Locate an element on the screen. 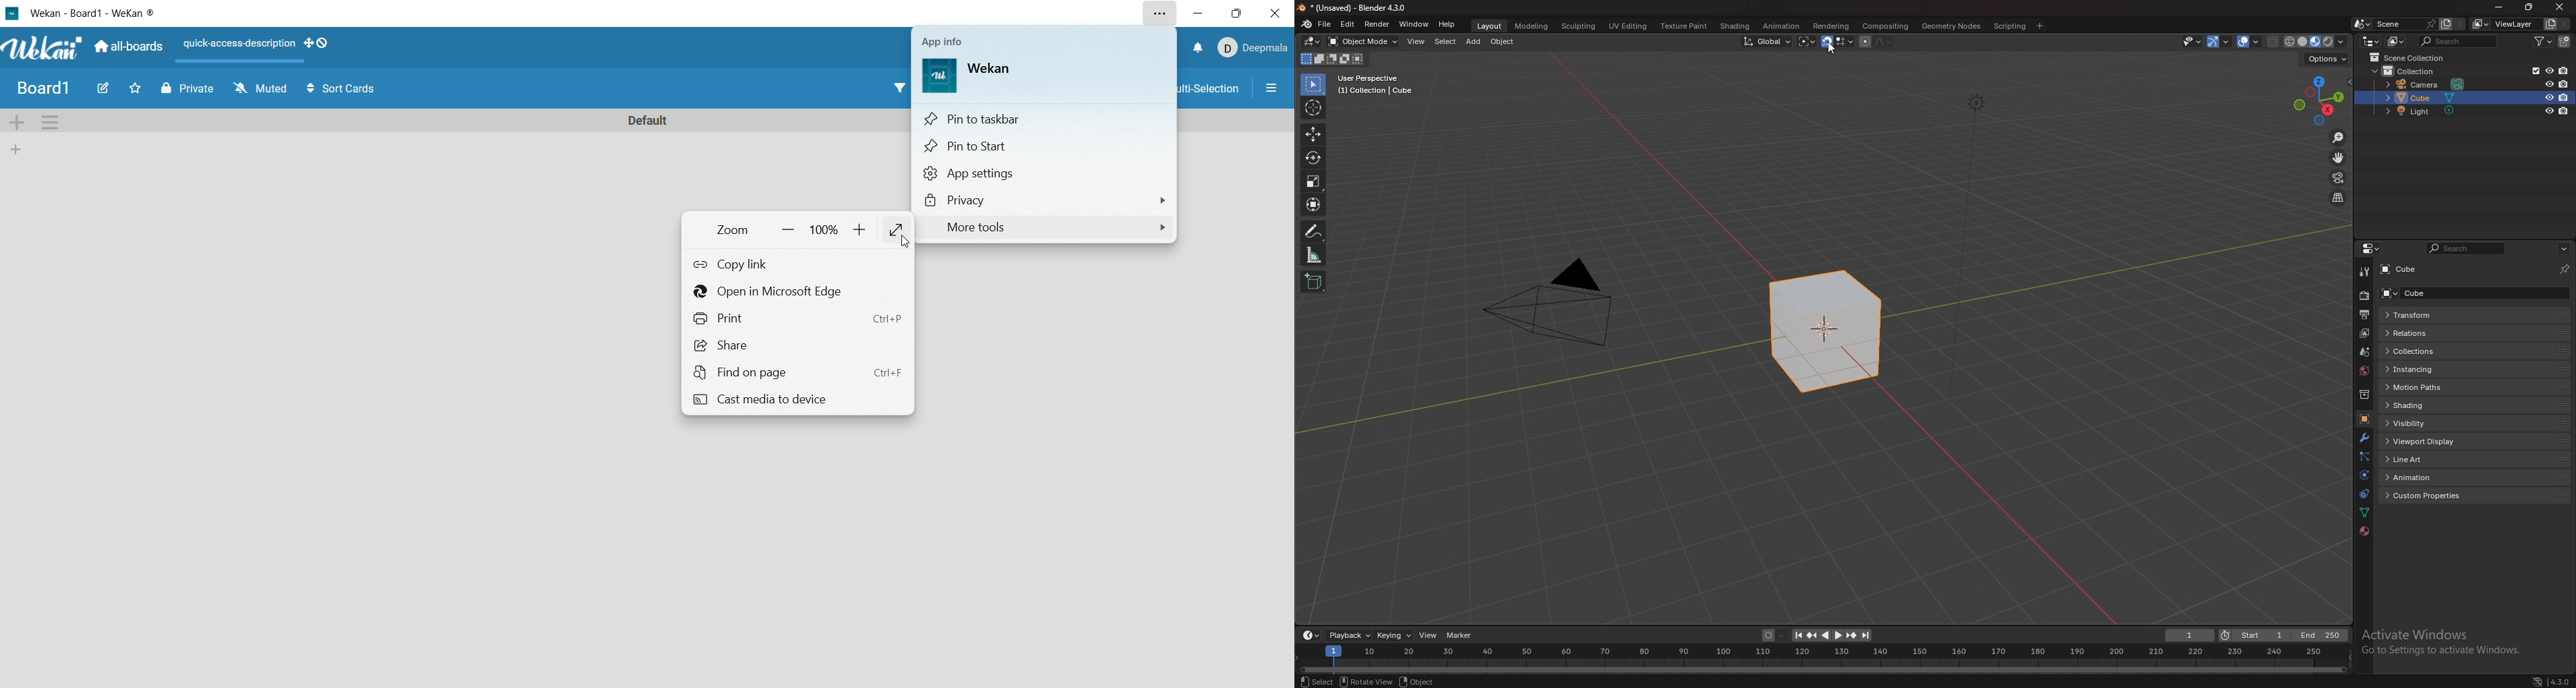 This screenshot has height=700, width=2576. default is located at coordinates (650, 121).